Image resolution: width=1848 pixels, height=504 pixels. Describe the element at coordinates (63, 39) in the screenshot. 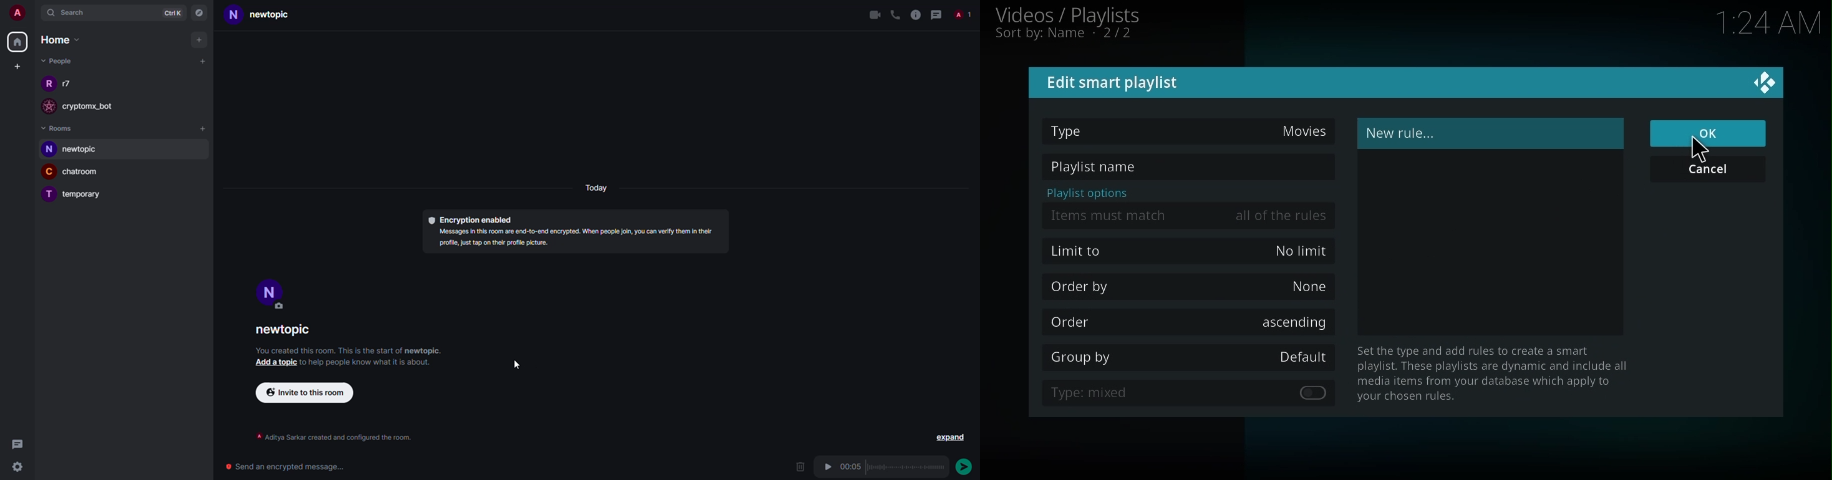

I see `home` at that location.